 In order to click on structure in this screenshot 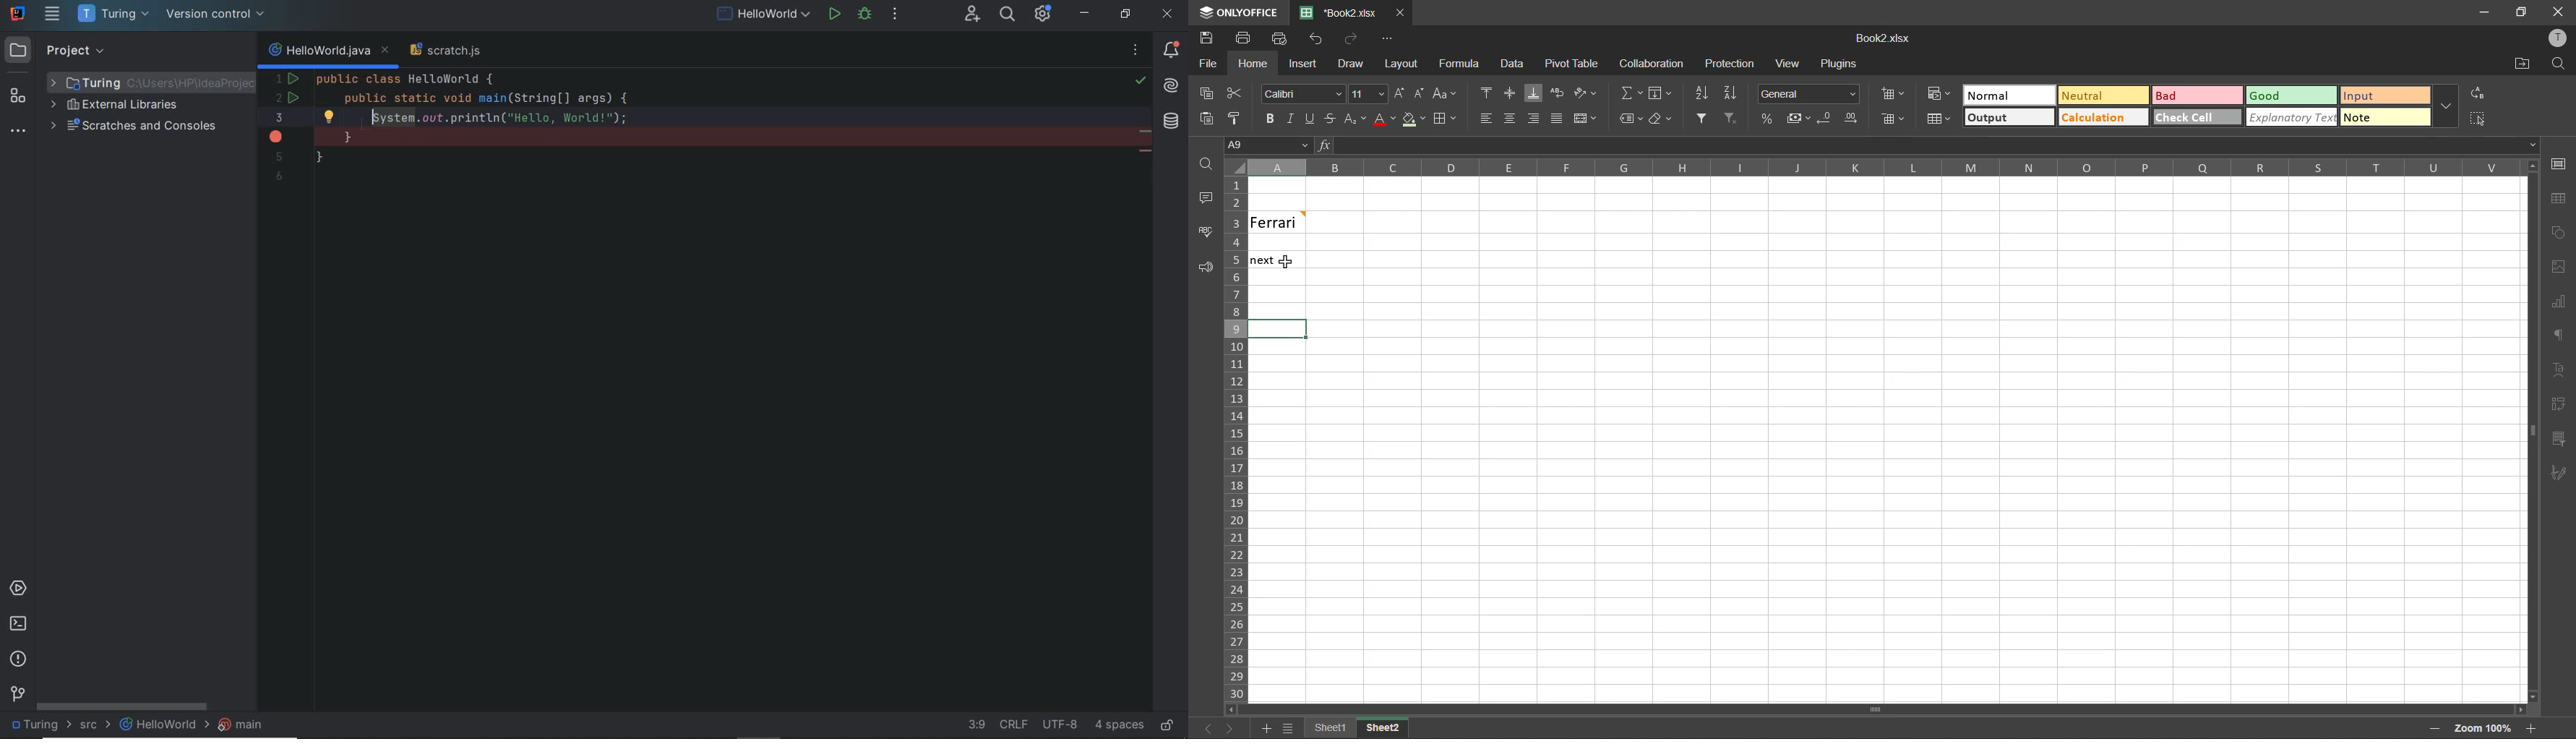, I will do `click(18, 98)`.